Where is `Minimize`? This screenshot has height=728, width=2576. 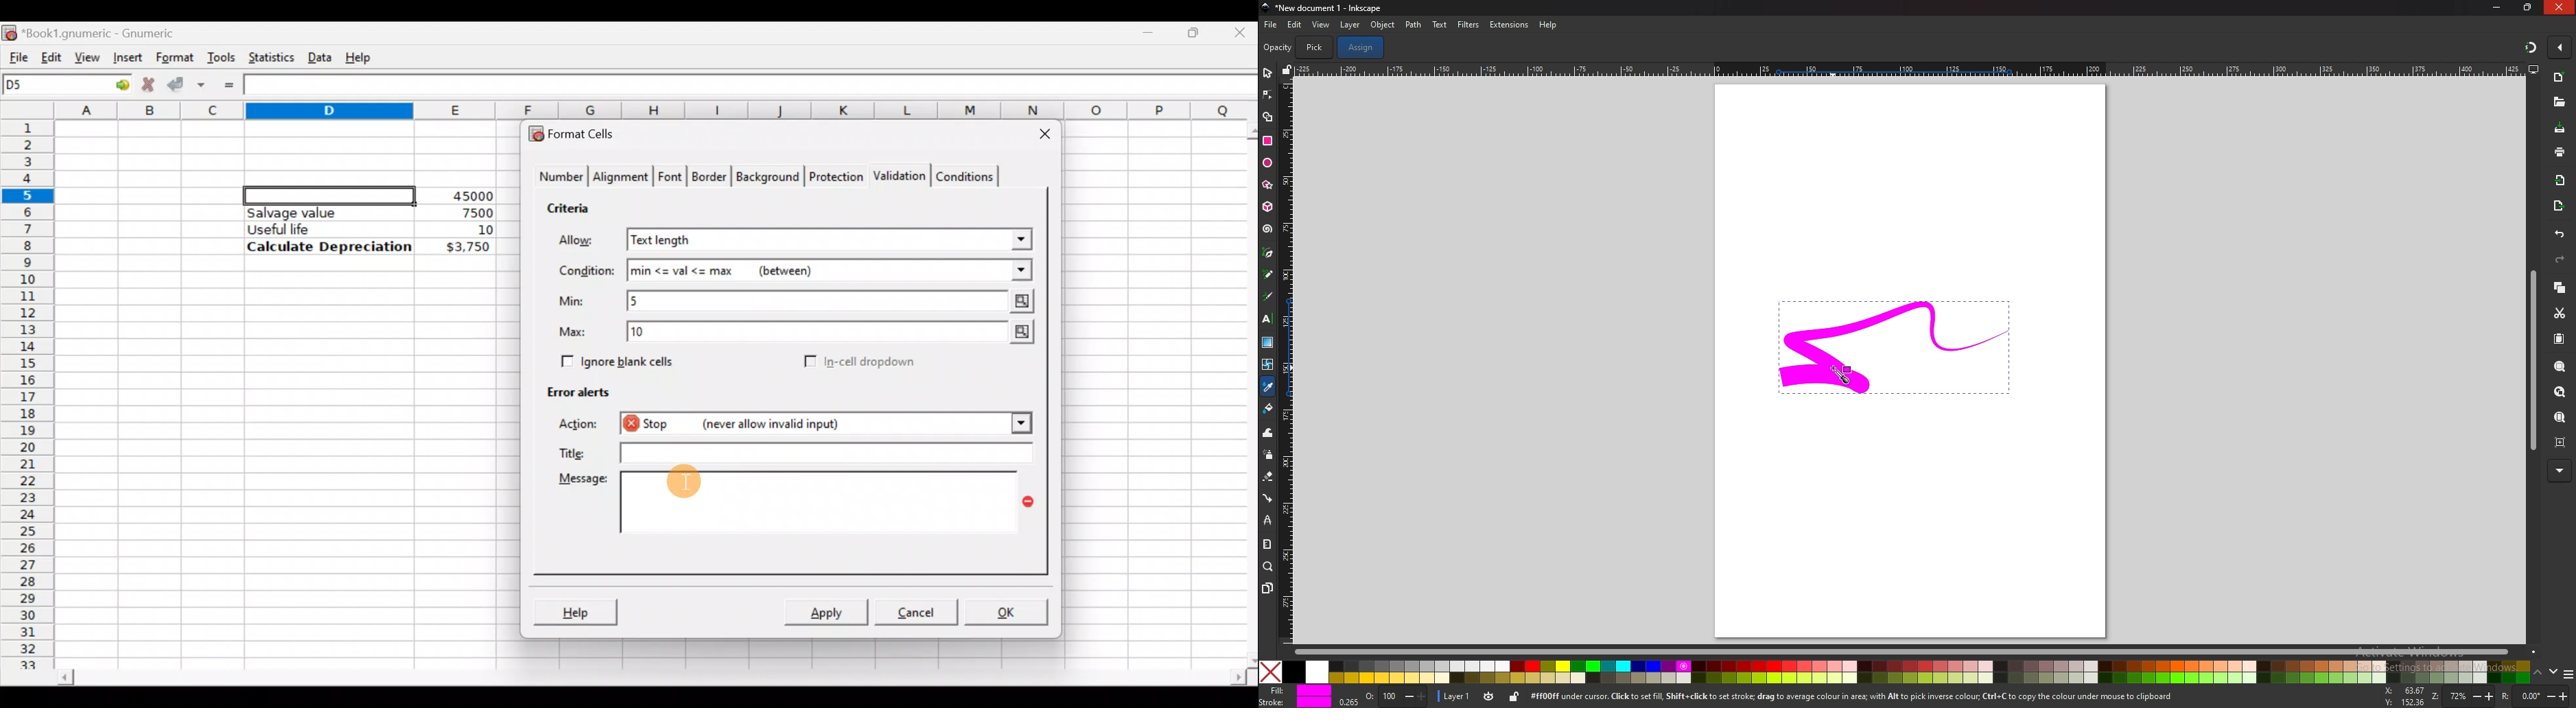
Minimize is located at coordinates (1151, 30).